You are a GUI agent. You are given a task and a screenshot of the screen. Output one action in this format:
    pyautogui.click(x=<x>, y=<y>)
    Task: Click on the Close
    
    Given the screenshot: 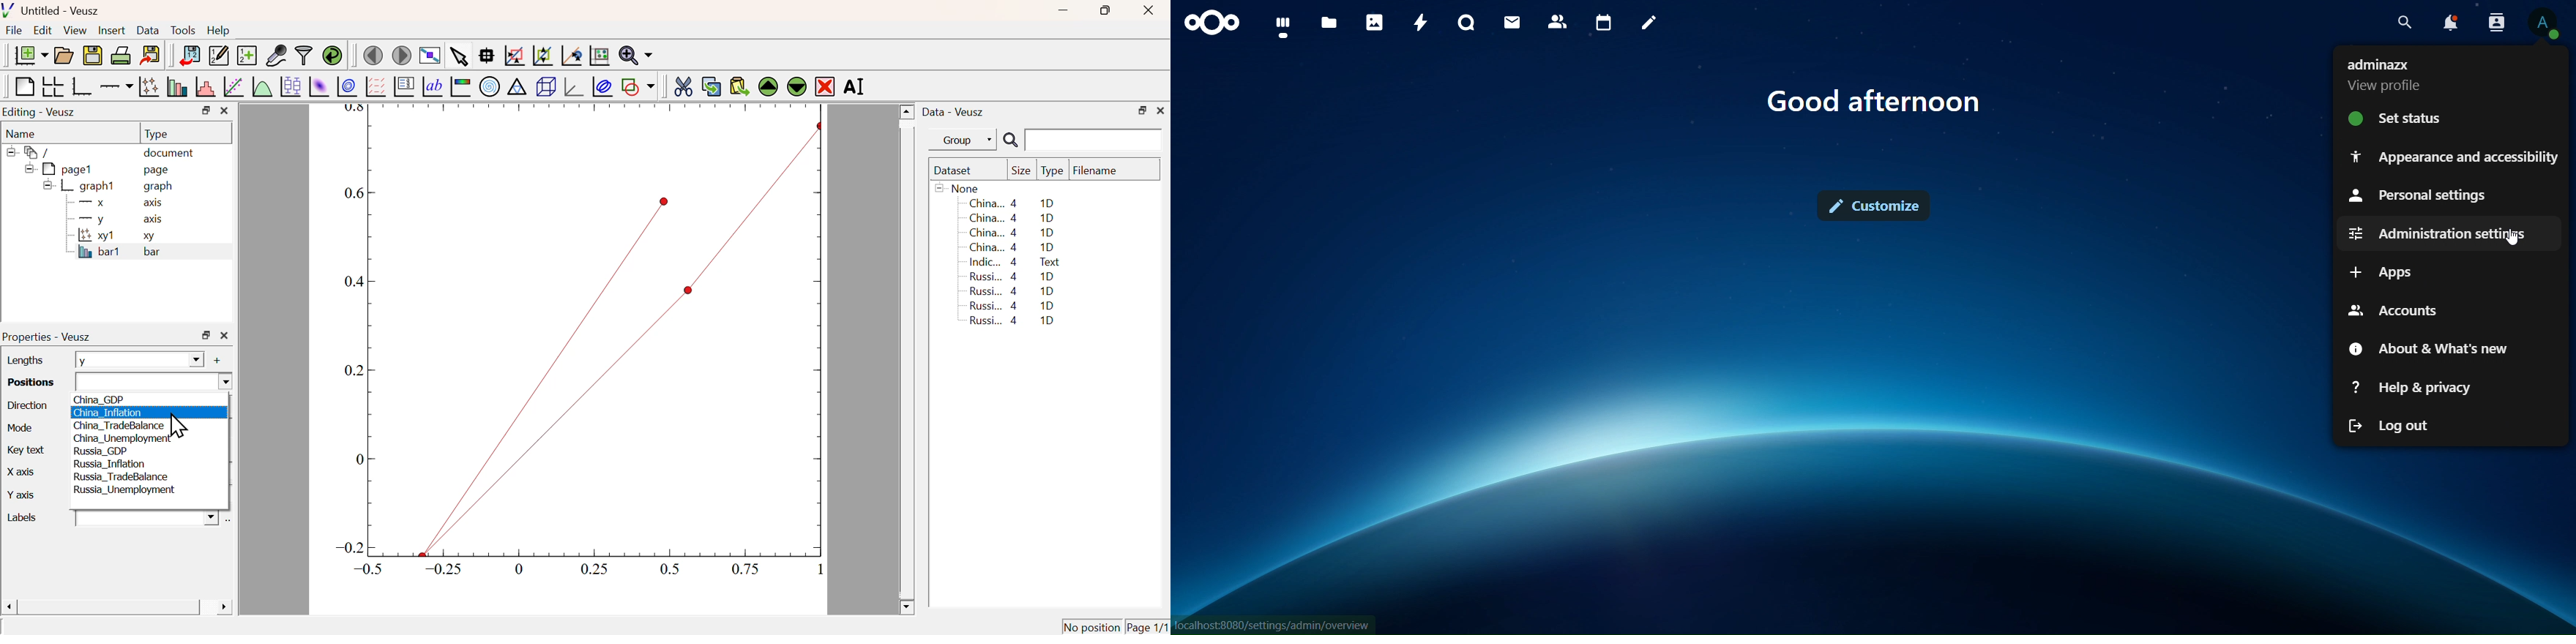 What is the action you would take?
    pyautogui.click(x=224, y=336)
    